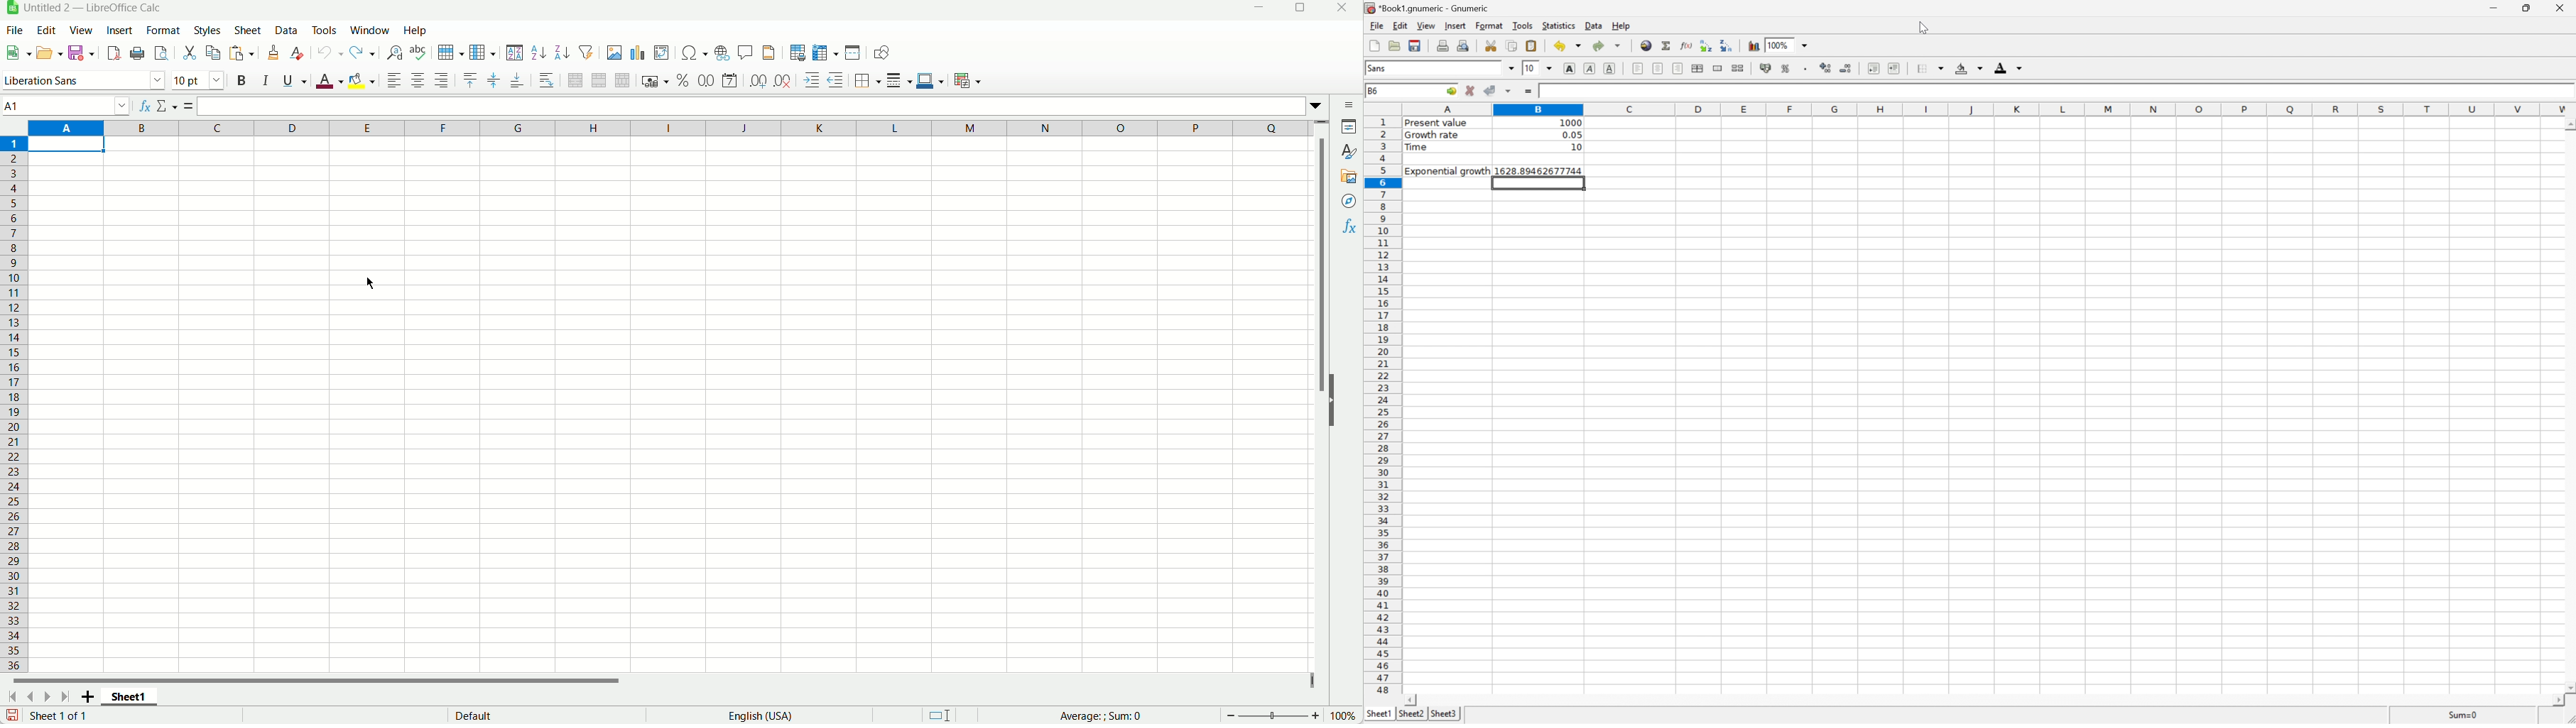 Image resolution: width=2576 pixels, height=728 pixels. I want to click on Align top, so click(469, 78).